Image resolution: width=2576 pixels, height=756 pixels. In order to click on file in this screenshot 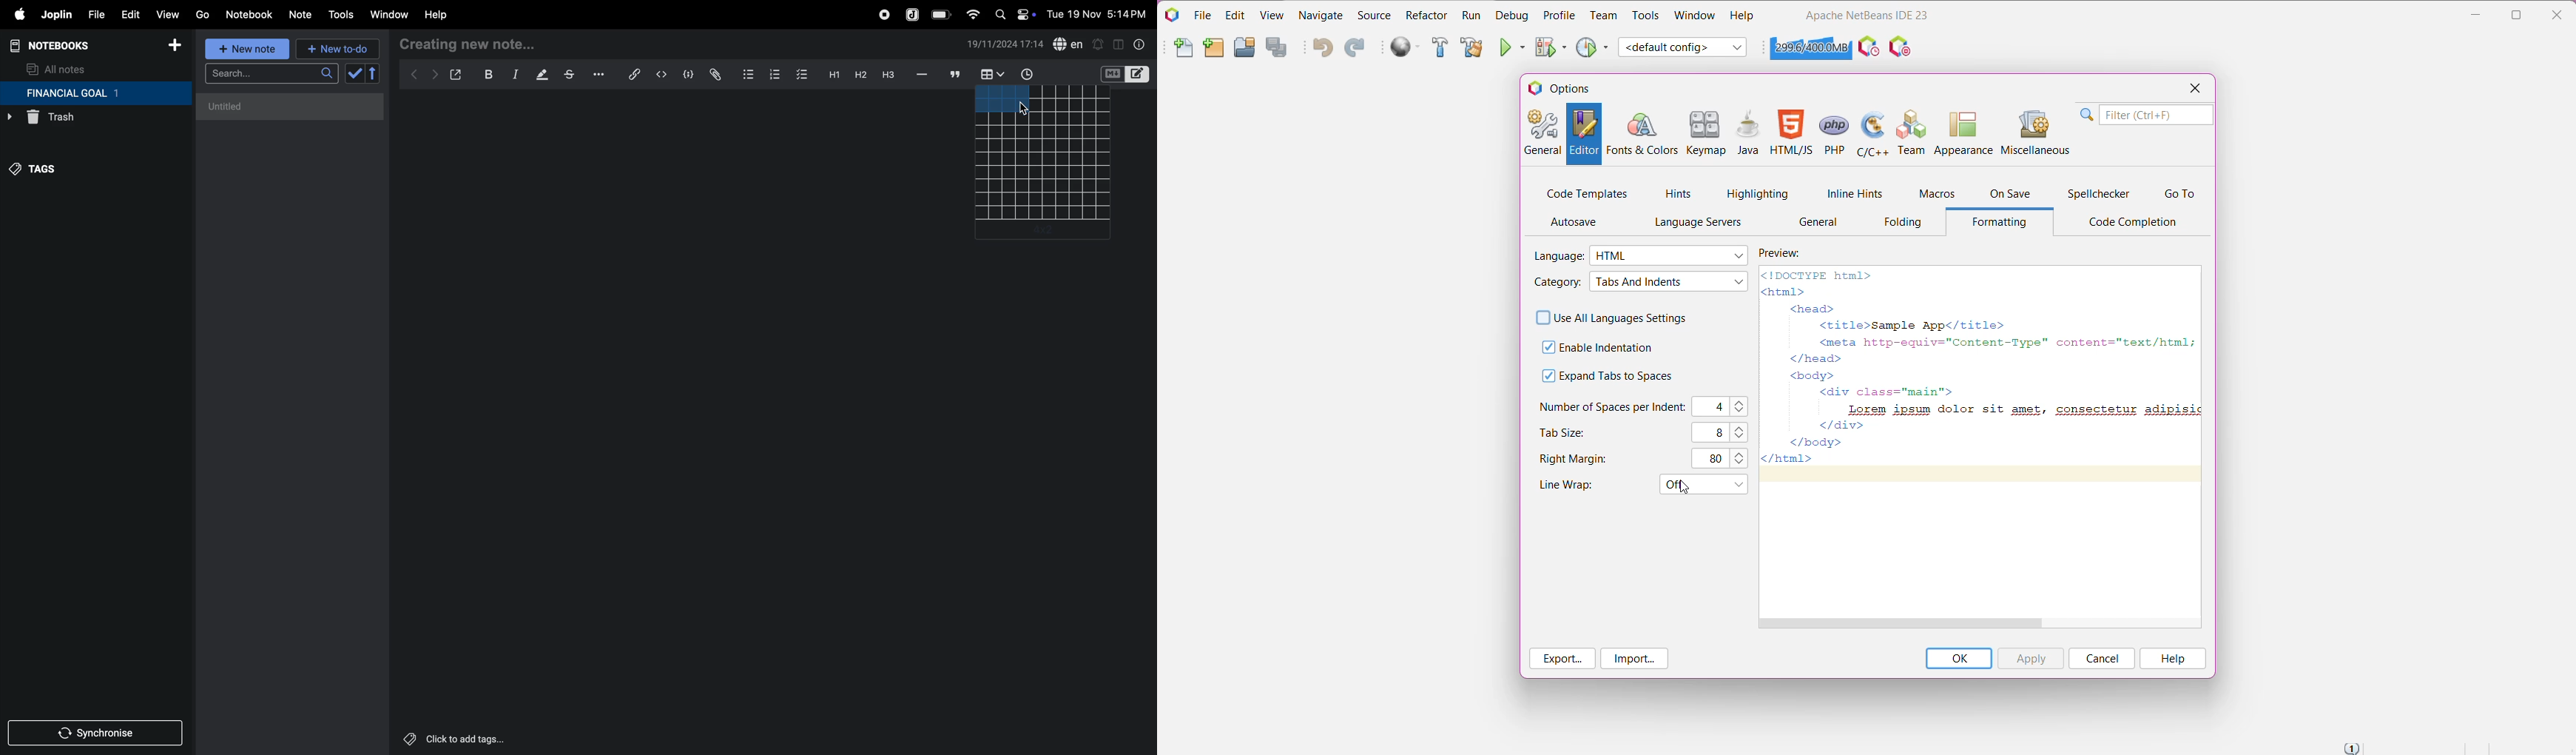, I will do `click(93, 13)`.